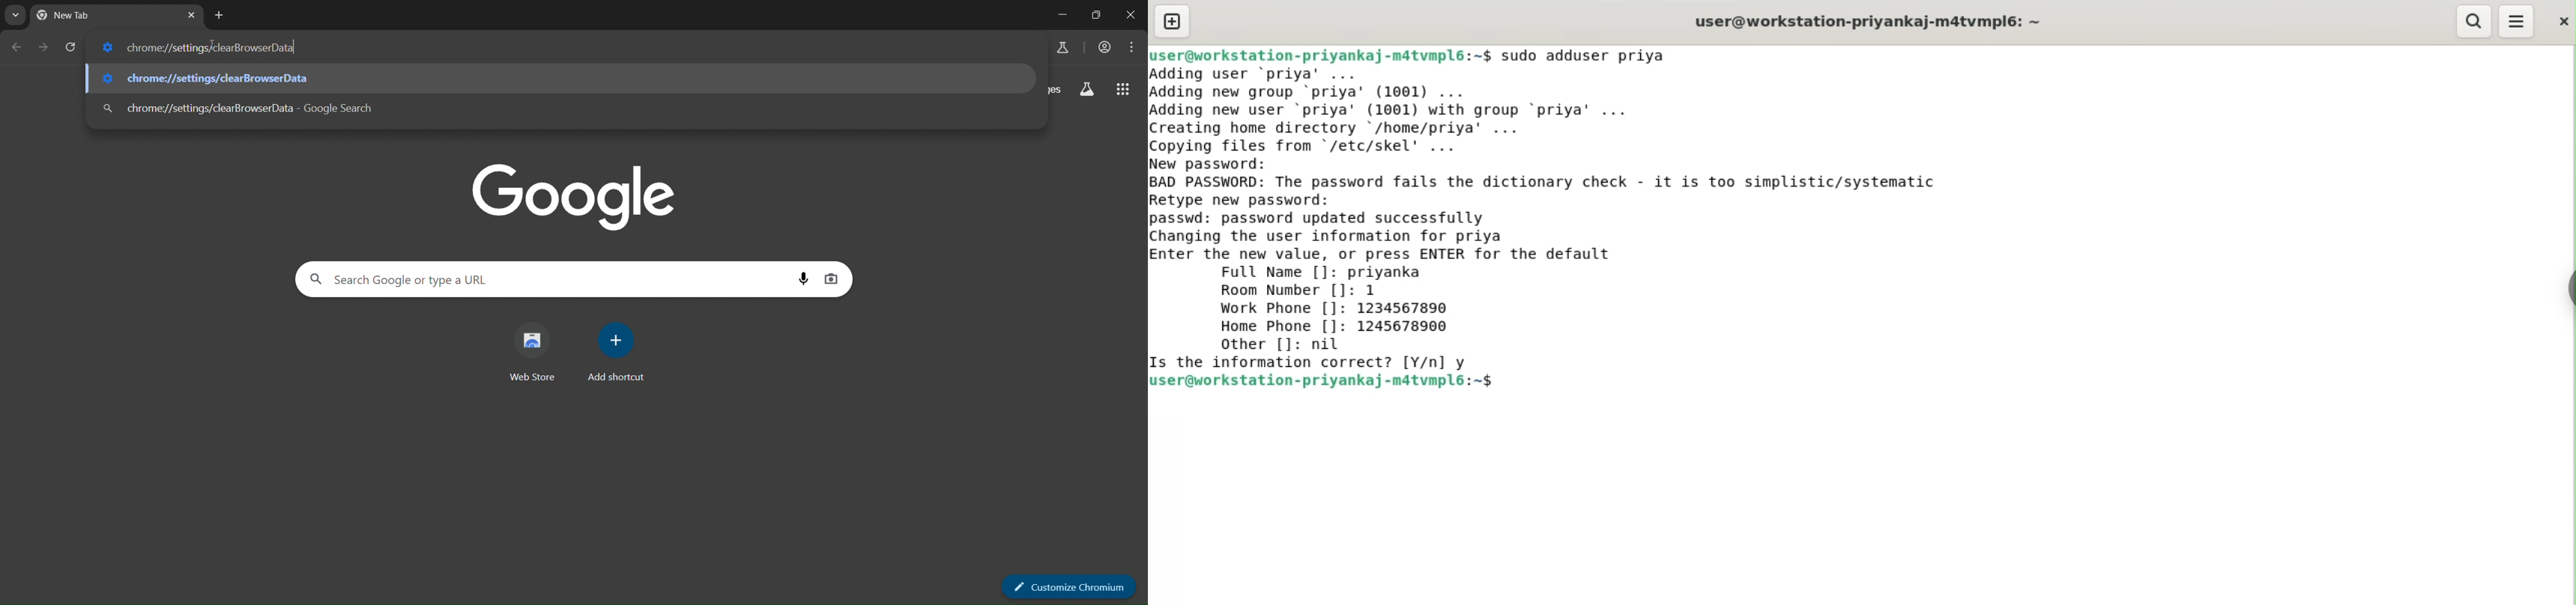  I want to click on Google, so click(576, 196).